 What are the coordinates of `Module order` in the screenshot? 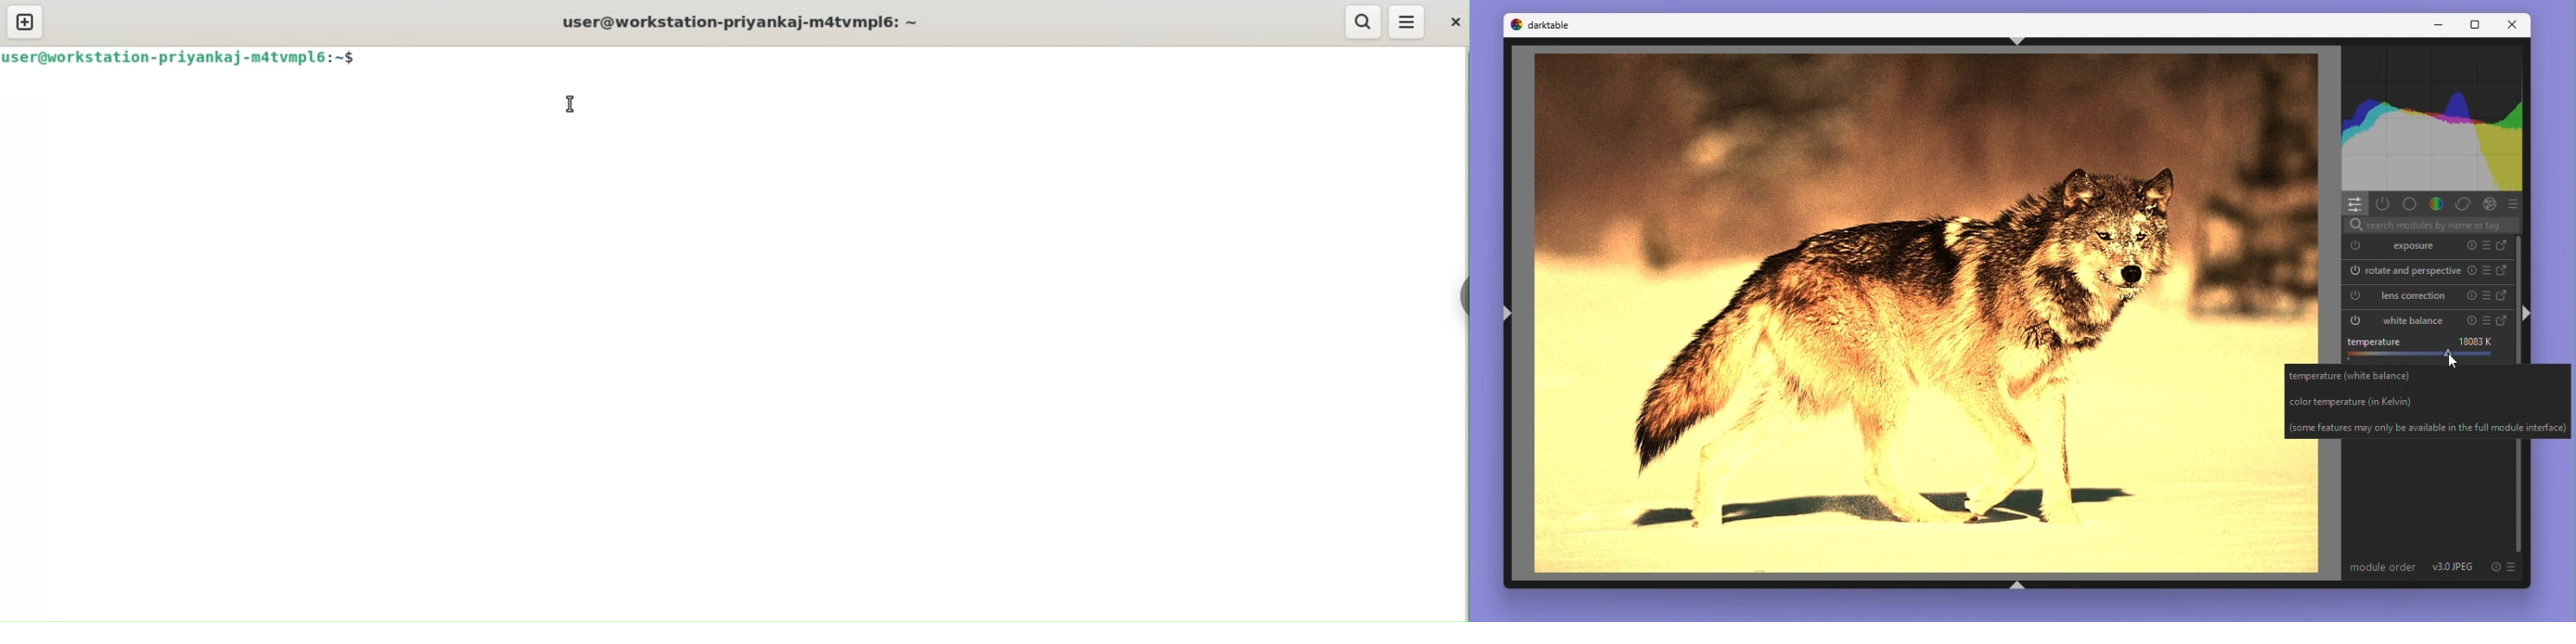 It's located at (2383, 568).